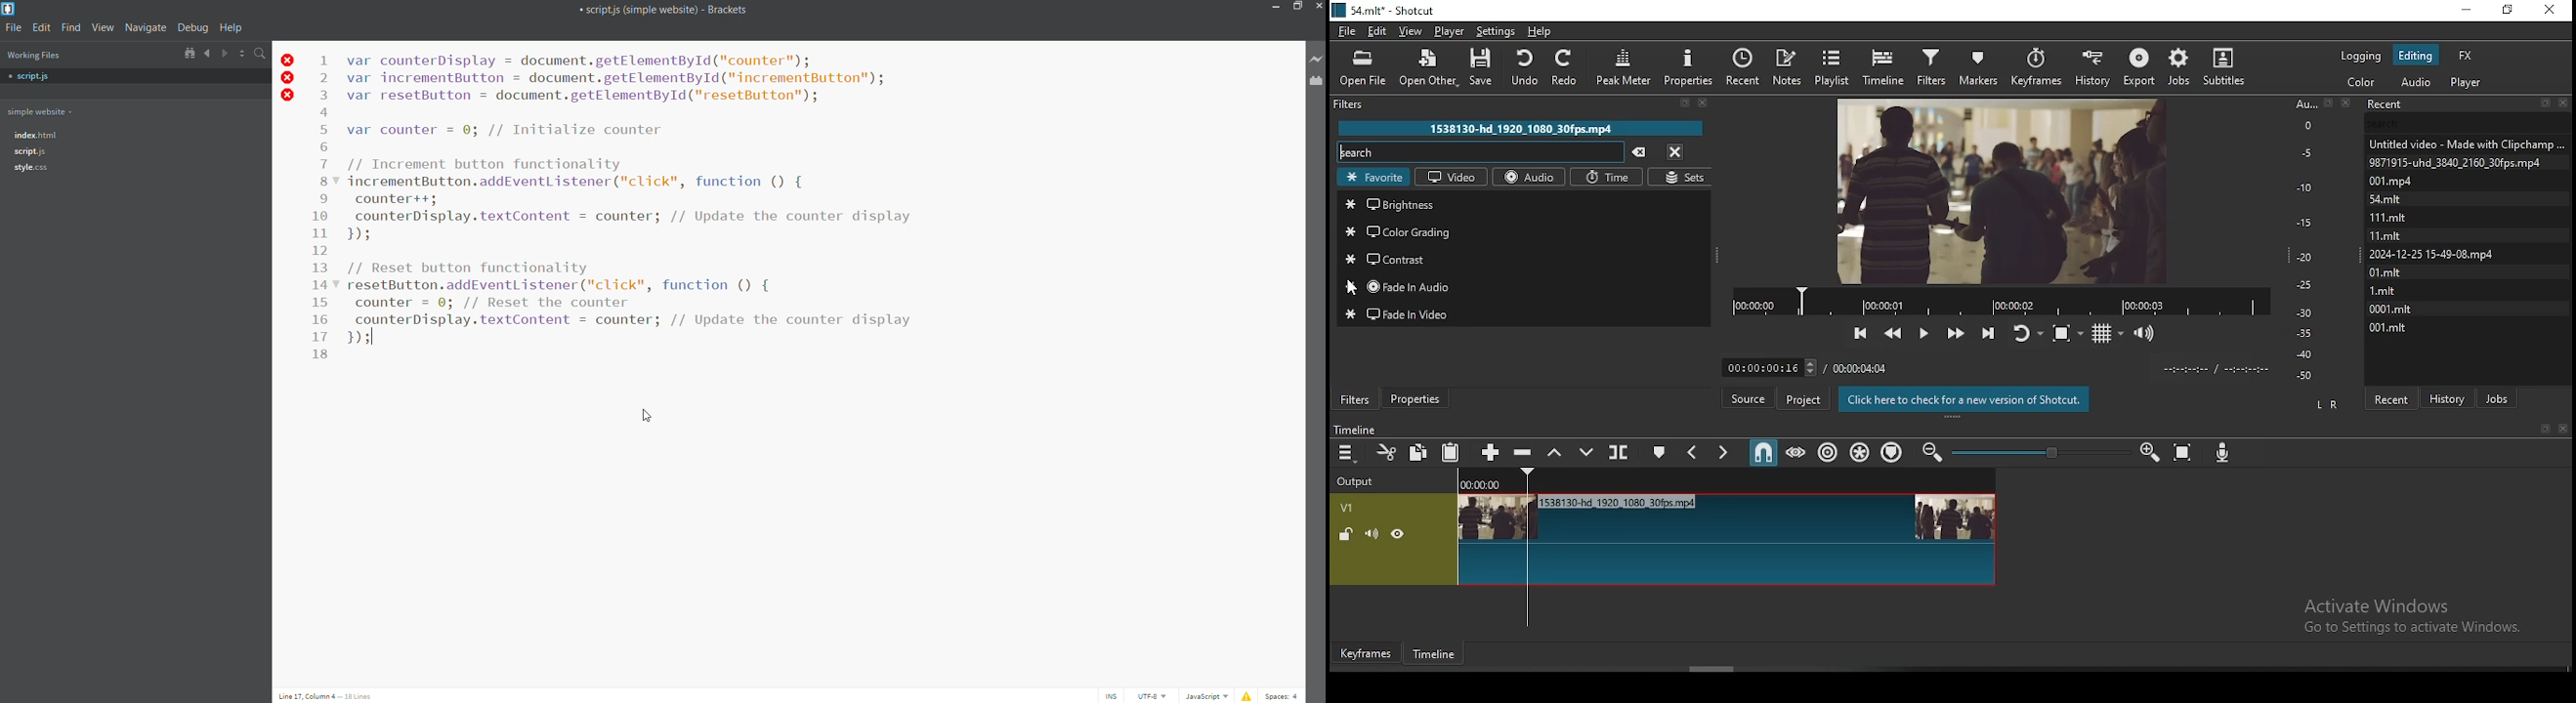 Image resolution: width=2576 pixels, height=728 pixels. I want to click on maximize/restore, so click(1298, 7).